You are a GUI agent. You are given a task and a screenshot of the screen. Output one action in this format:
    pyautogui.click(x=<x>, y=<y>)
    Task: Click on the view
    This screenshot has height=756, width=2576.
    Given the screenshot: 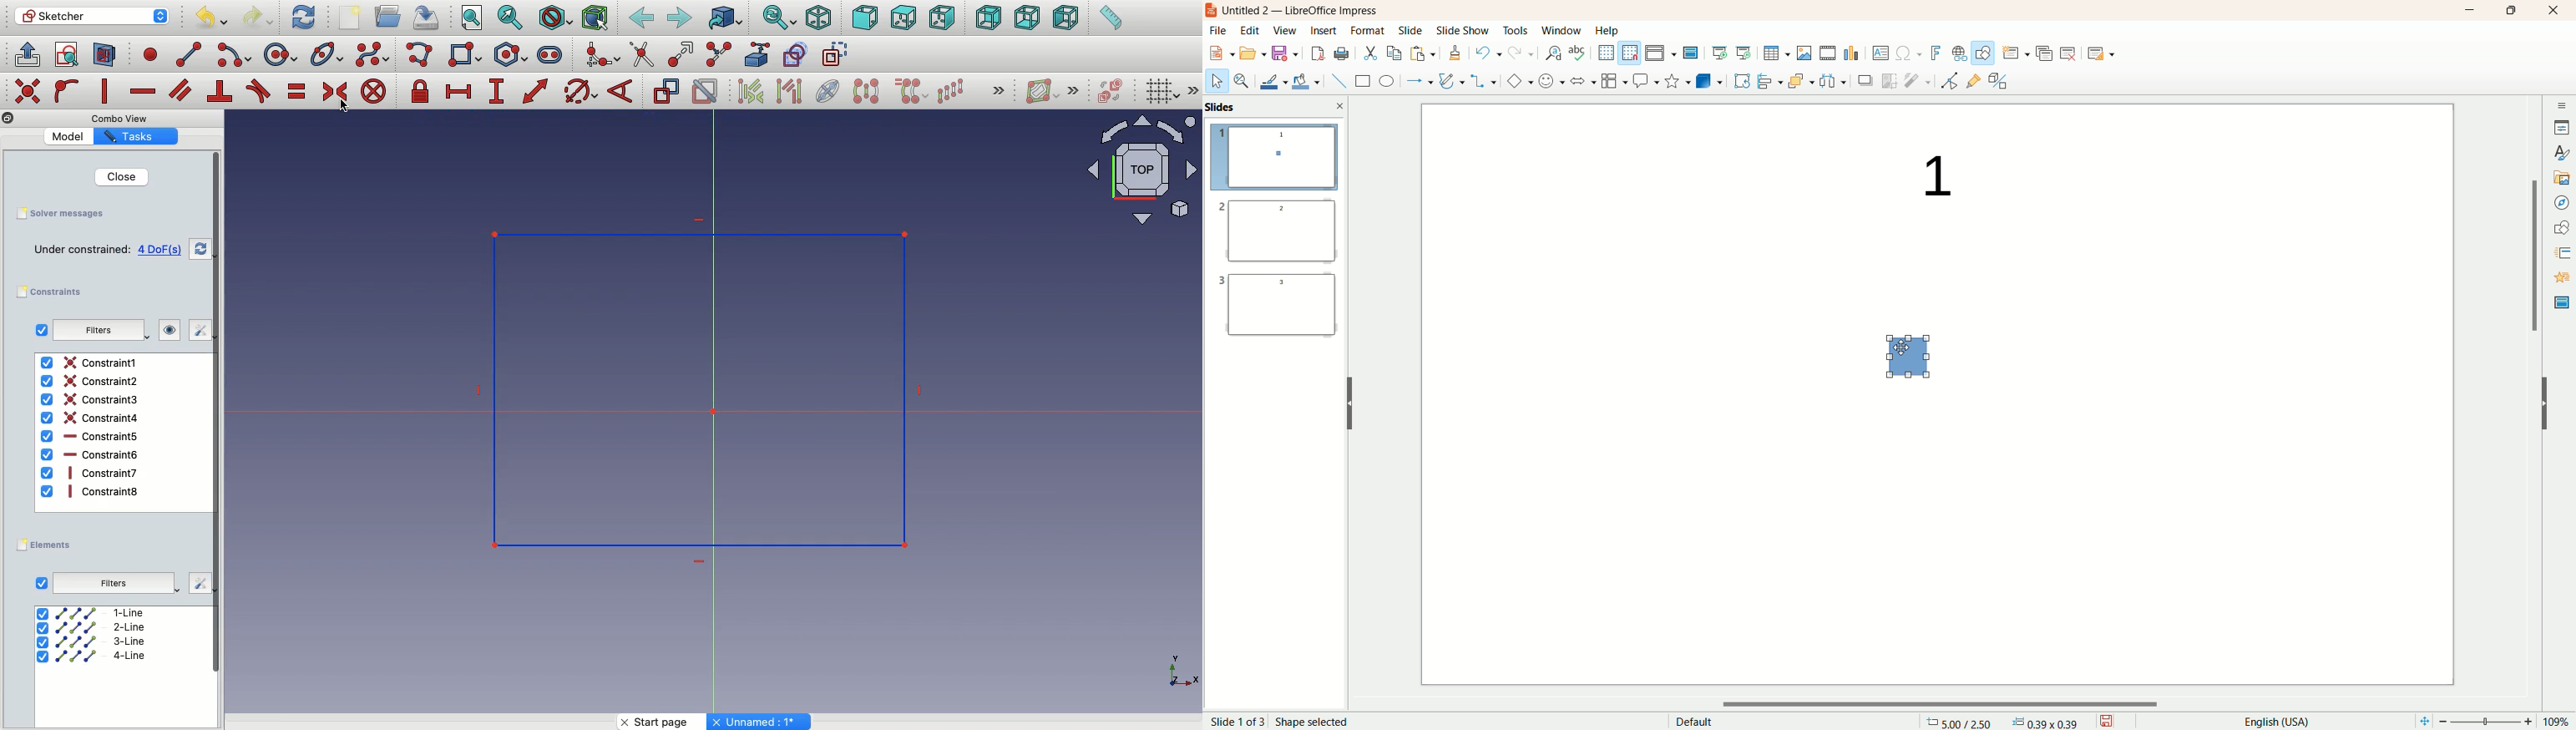 What is the action you would take?
    pyautogui.click(x=1283, y=31)
    